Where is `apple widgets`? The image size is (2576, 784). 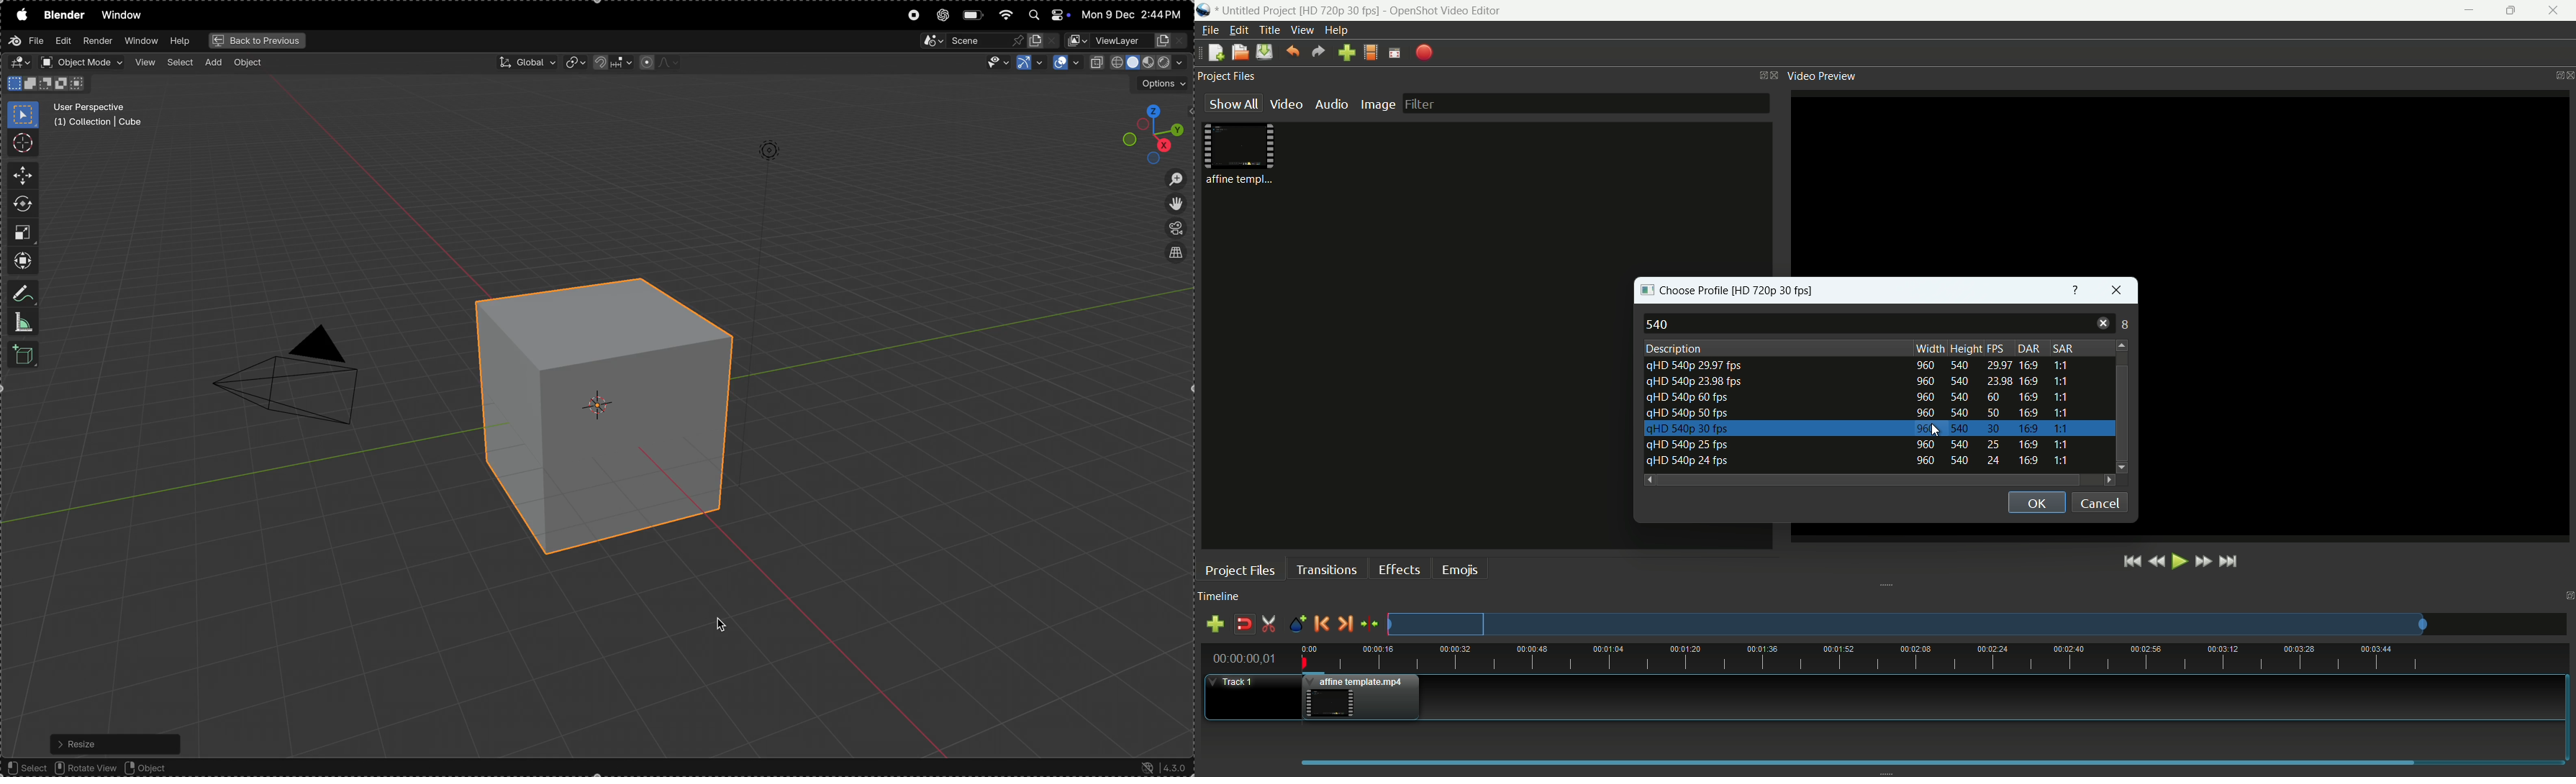 apple widgets is located at coordinates (1047, 15).